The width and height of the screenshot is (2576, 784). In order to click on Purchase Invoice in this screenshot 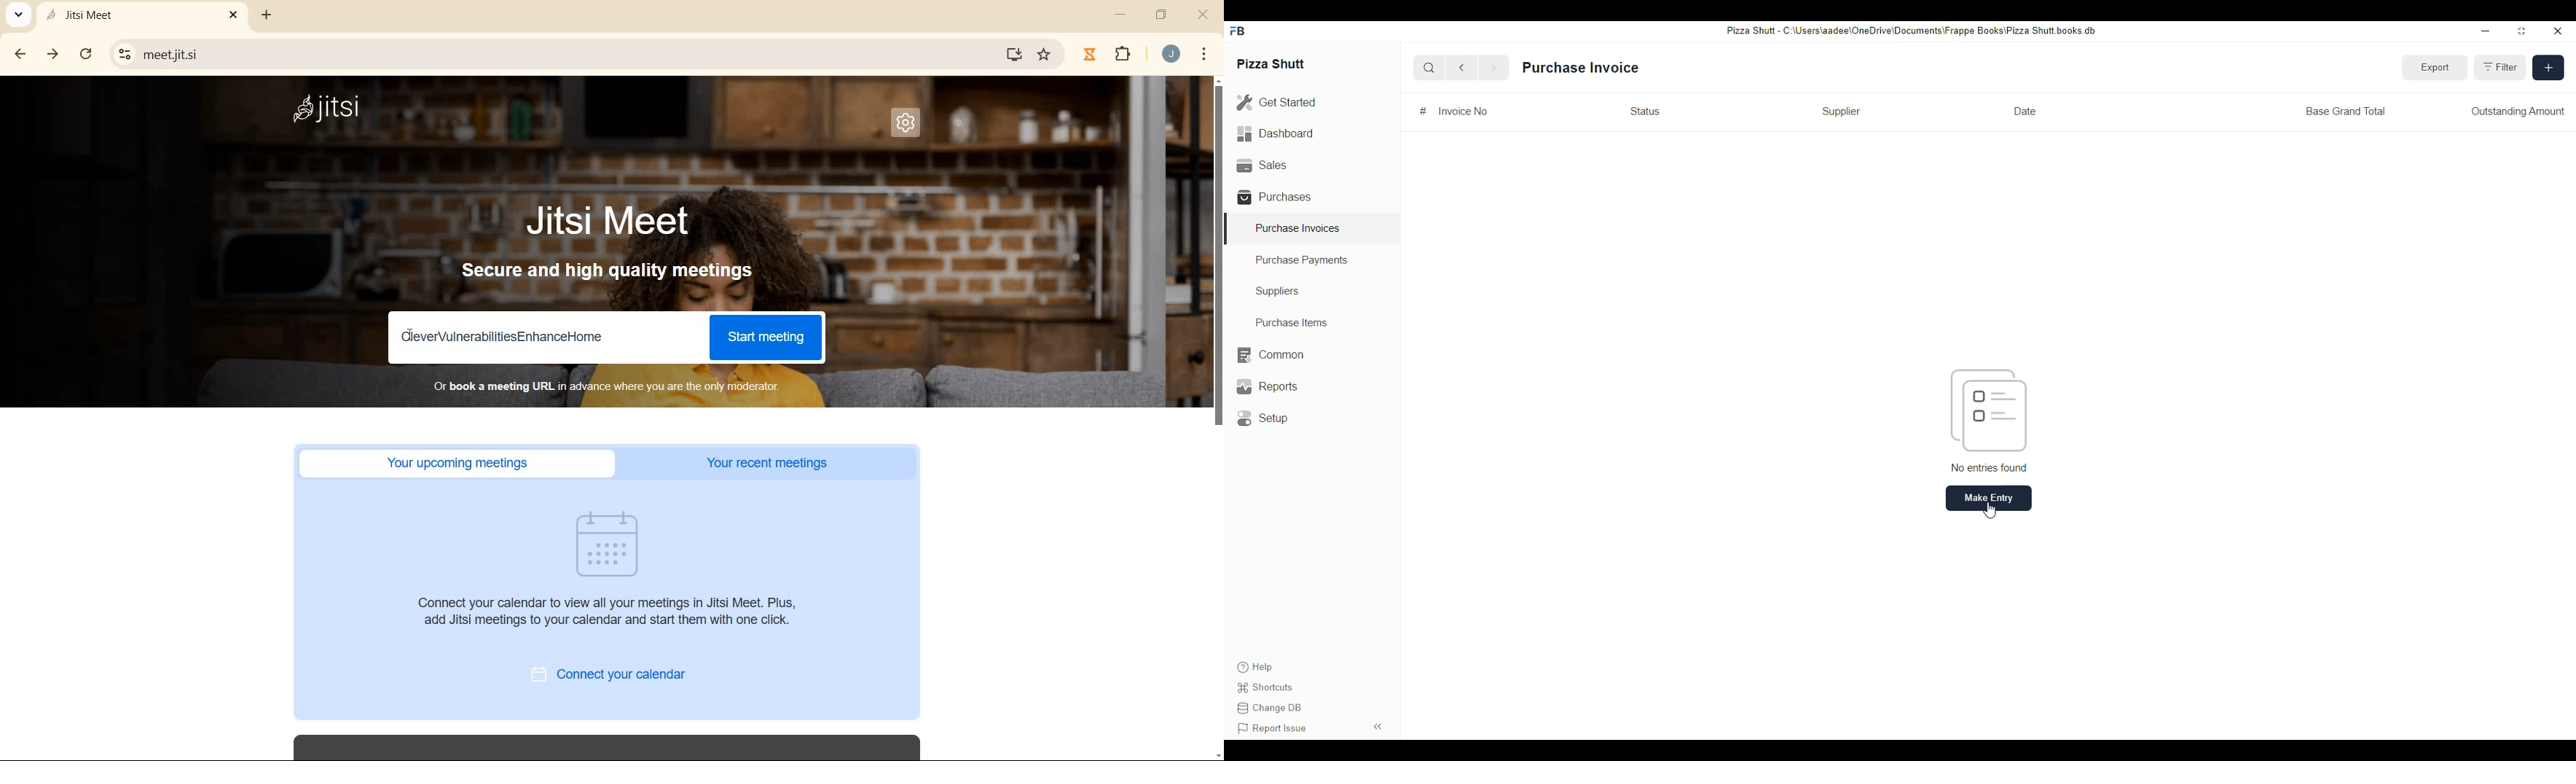, I will do `click(1581, 68)`.